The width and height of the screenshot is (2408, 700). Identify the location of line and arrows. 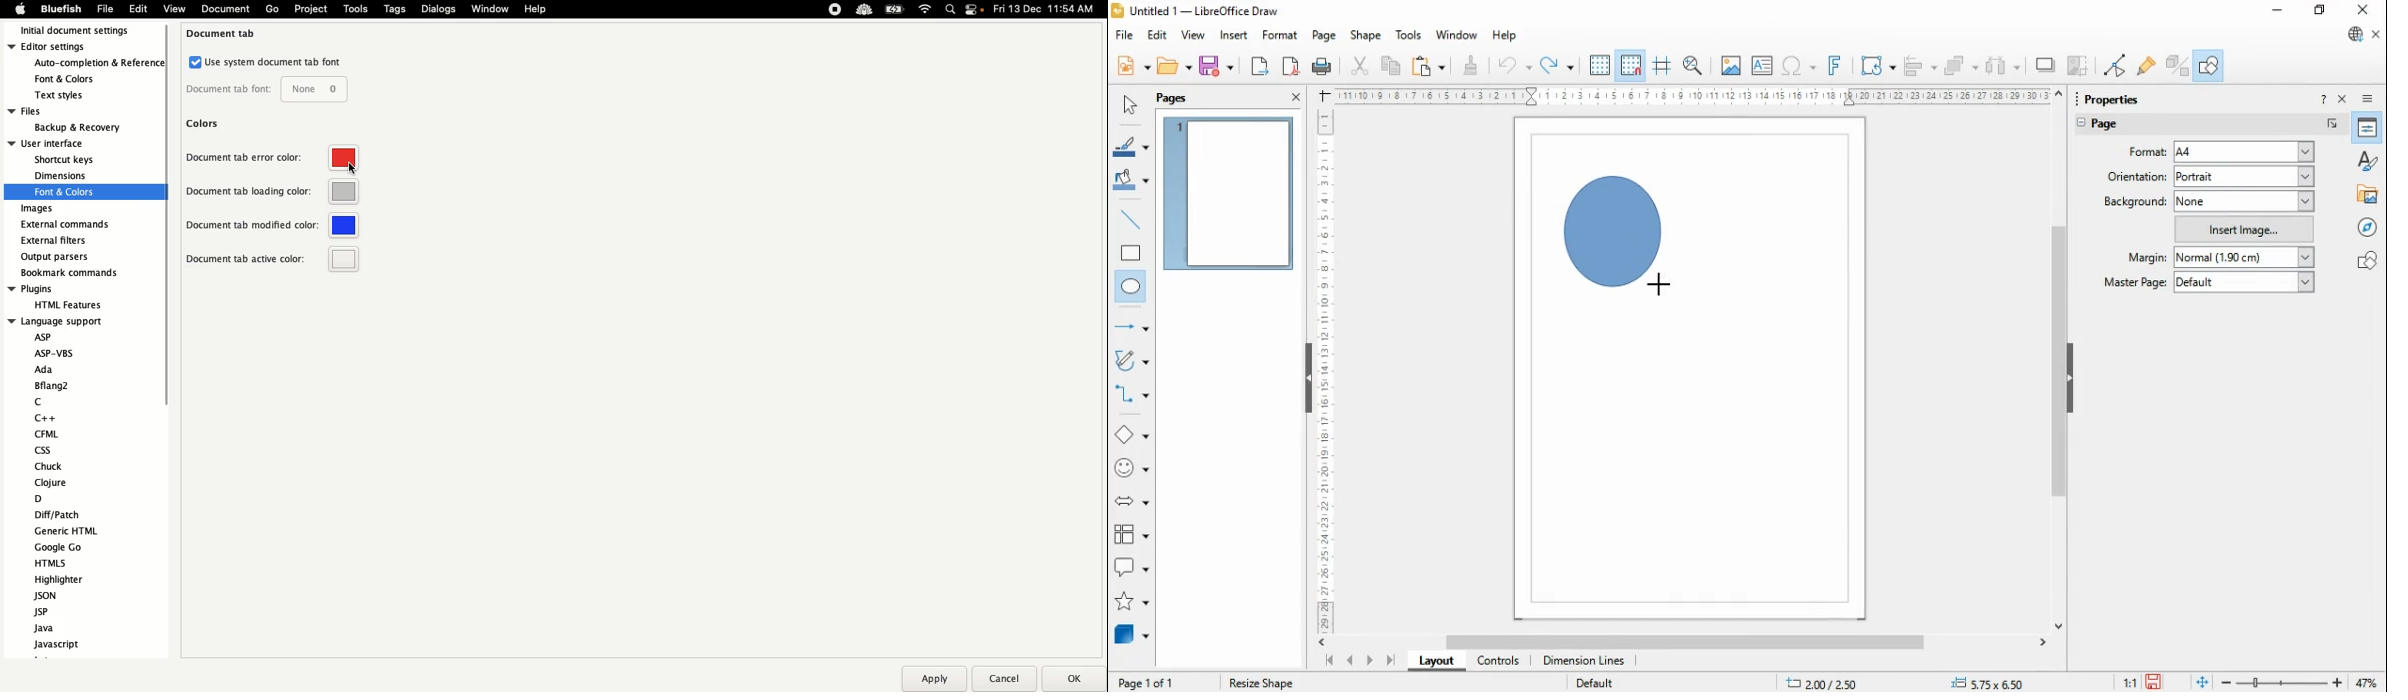
(1132, 327).